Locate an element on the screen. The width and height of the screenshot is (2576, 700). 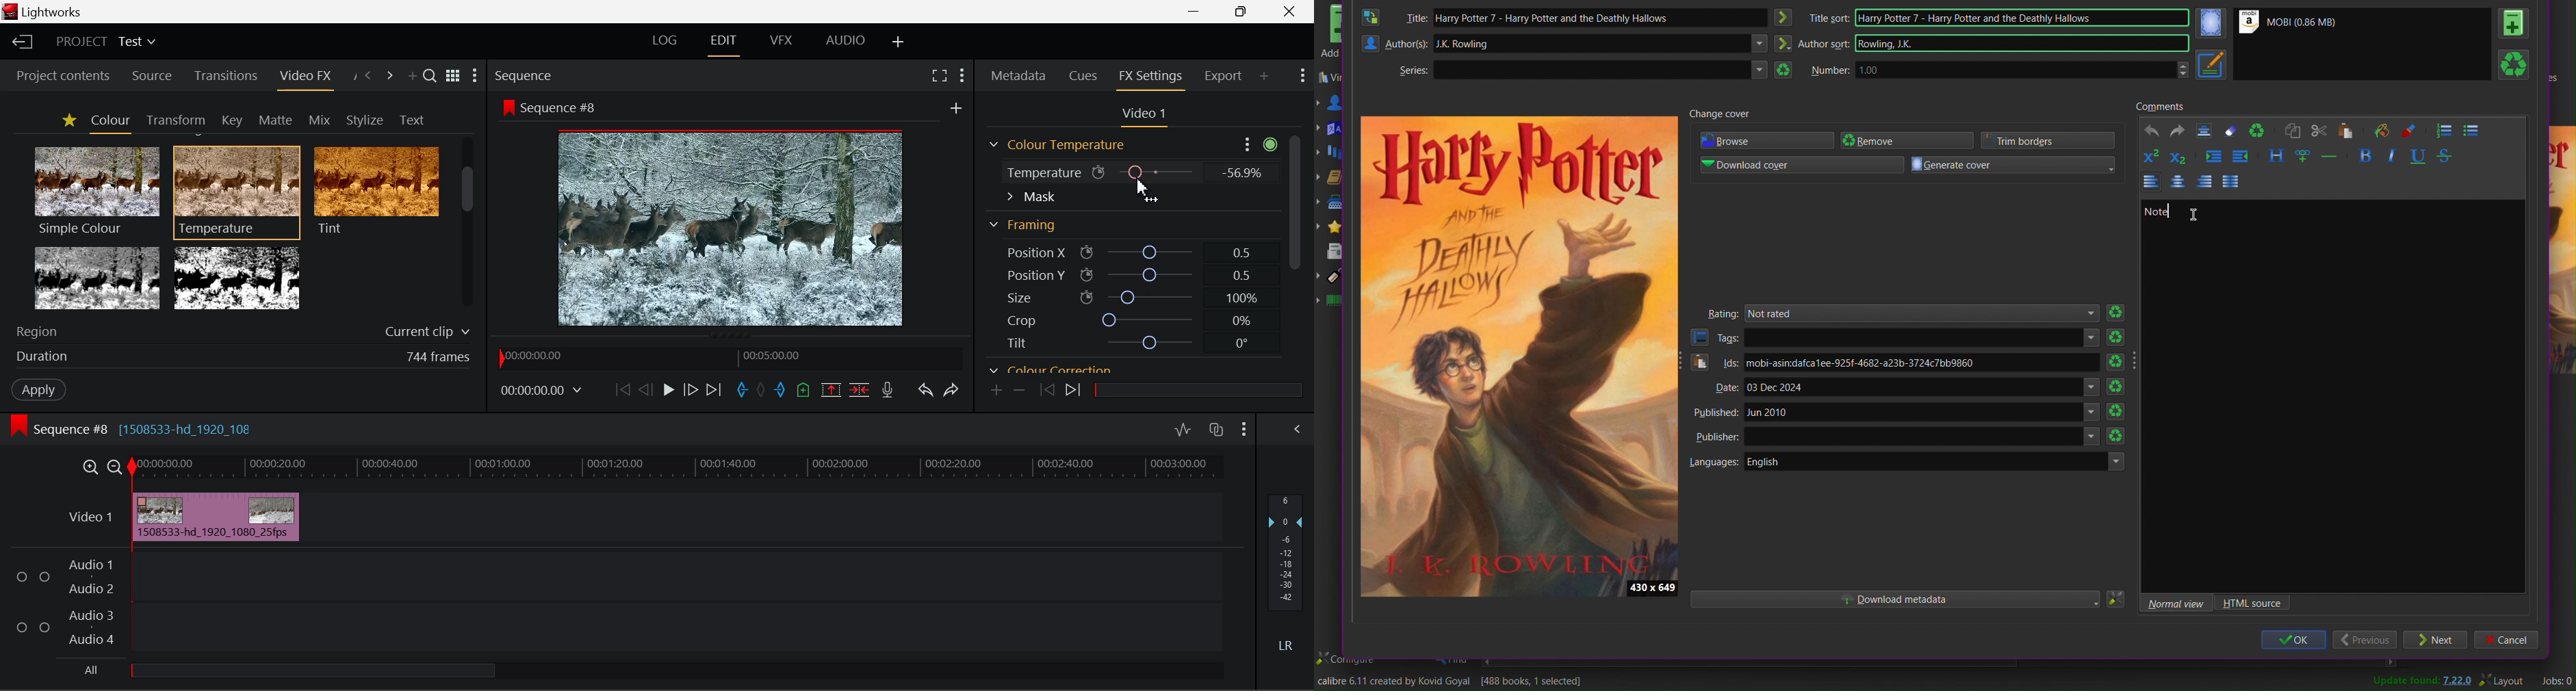
Redo is located at coordinates (2178, 130).